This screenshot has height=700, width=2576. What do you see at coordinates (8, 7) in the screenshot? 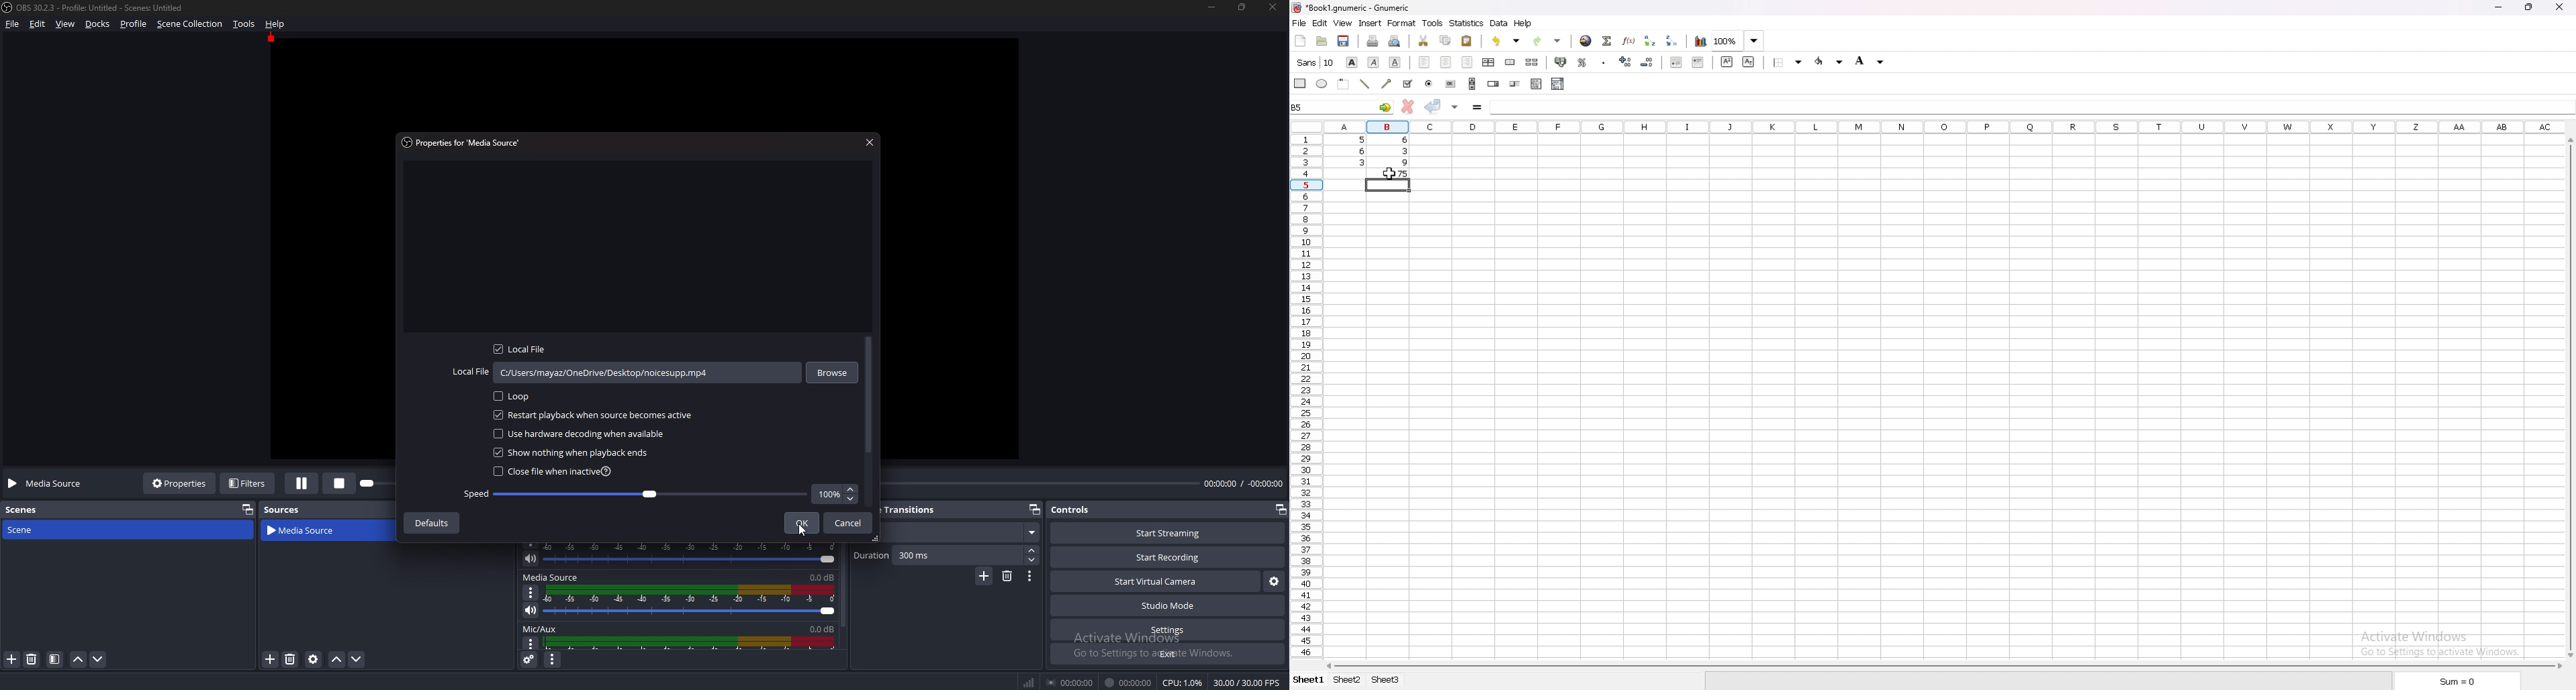
I see `OBS LOGO` at bounding box center [8, 7].